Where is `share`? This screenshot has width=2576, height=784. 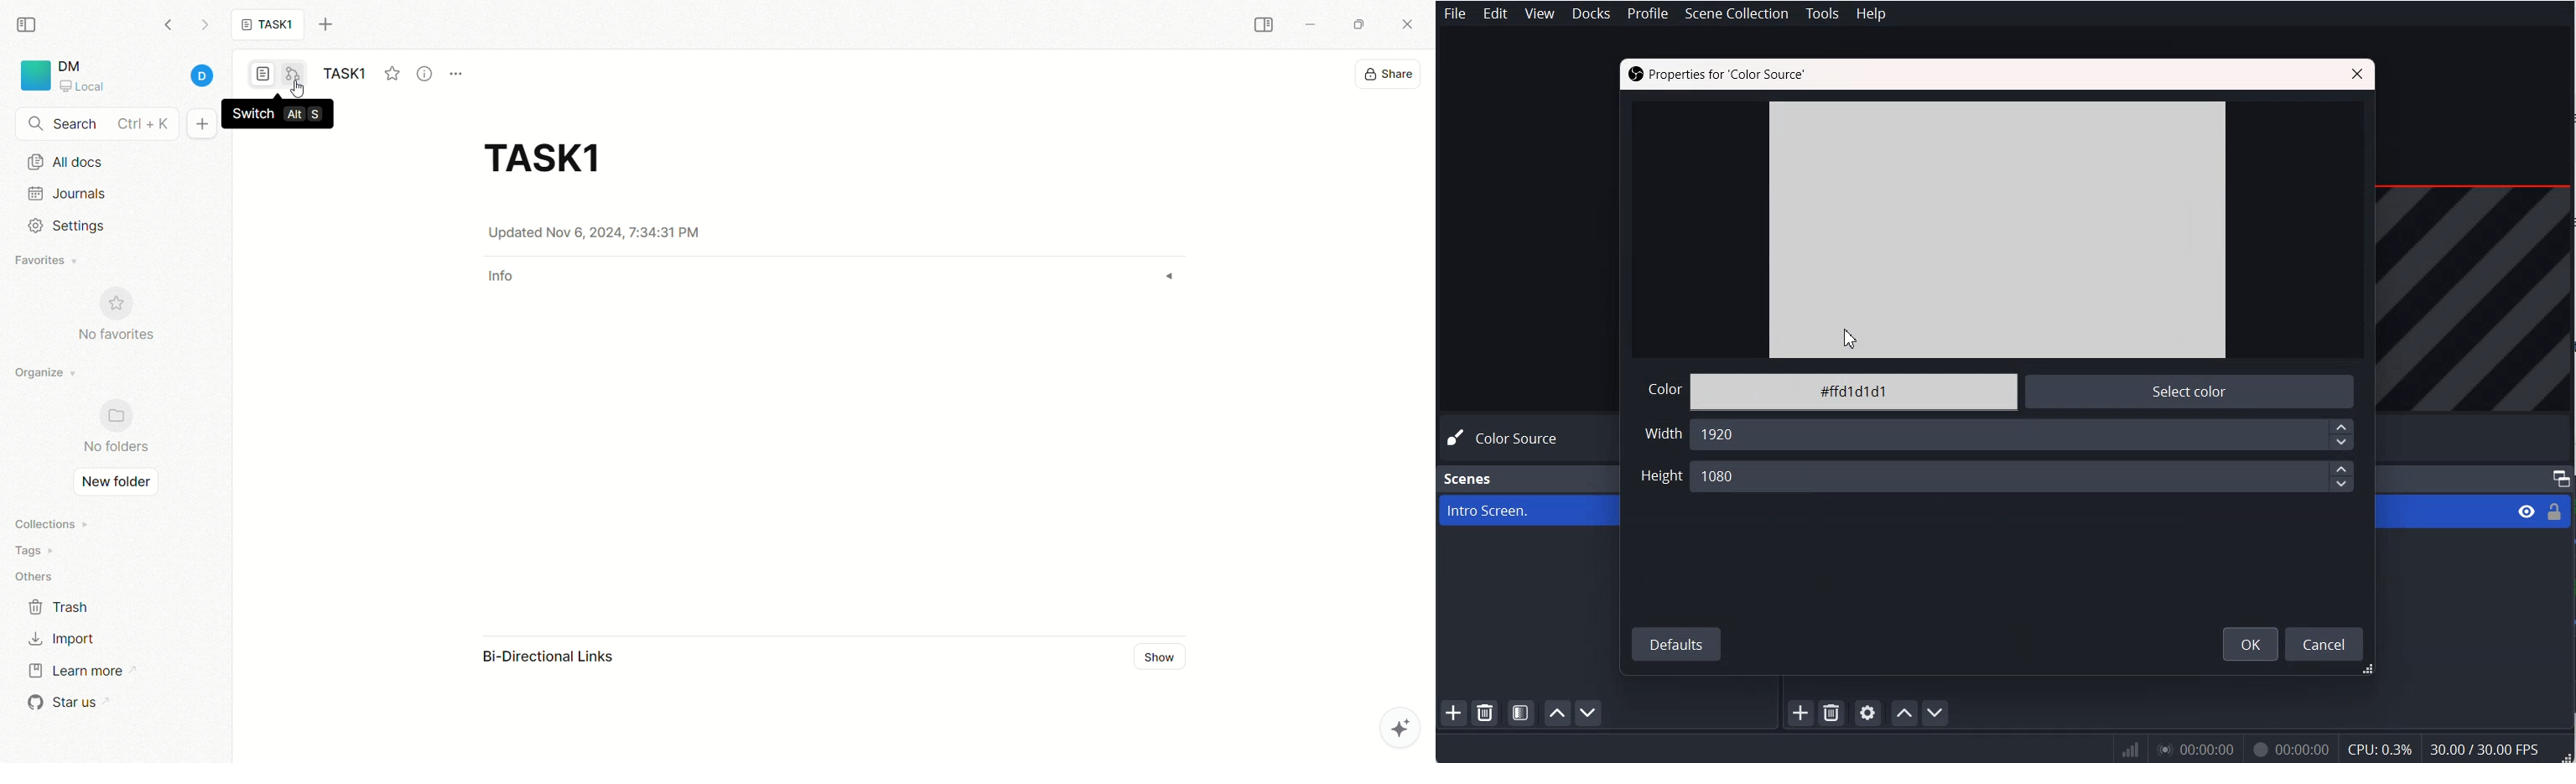 share is located at coordinates (1391, 72).